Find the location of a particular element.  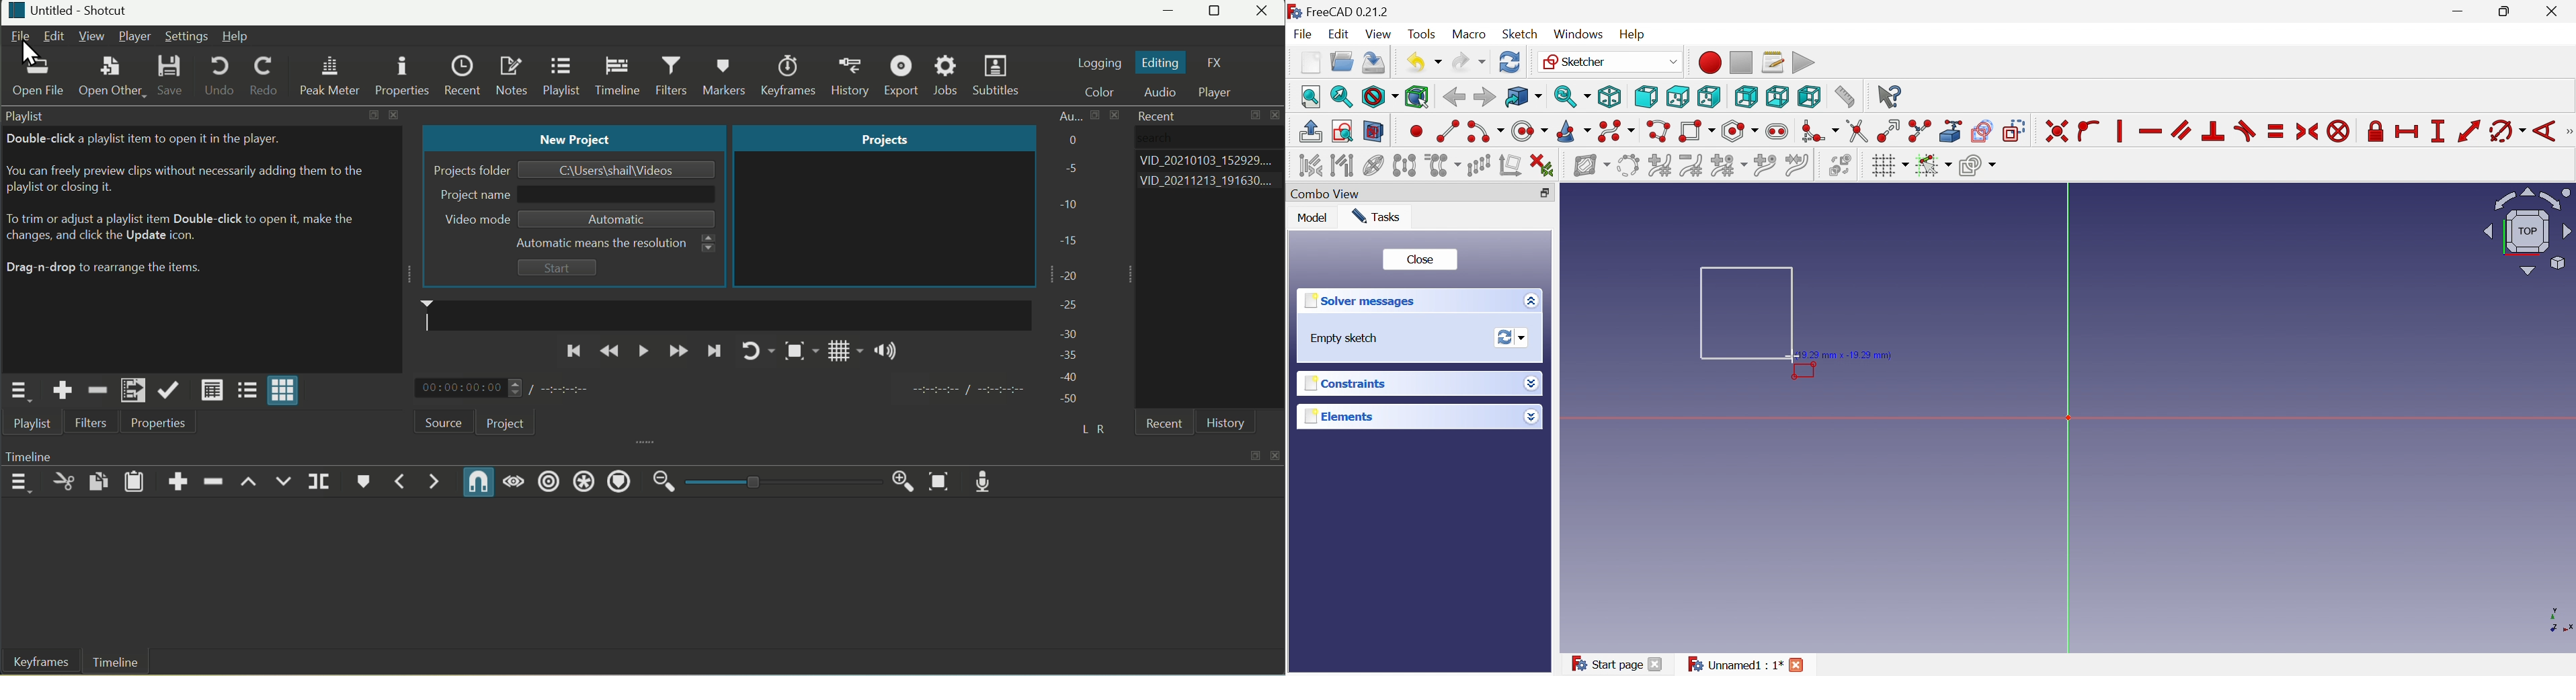

Add the source to the Playlist is located at coordinates (63, 390).